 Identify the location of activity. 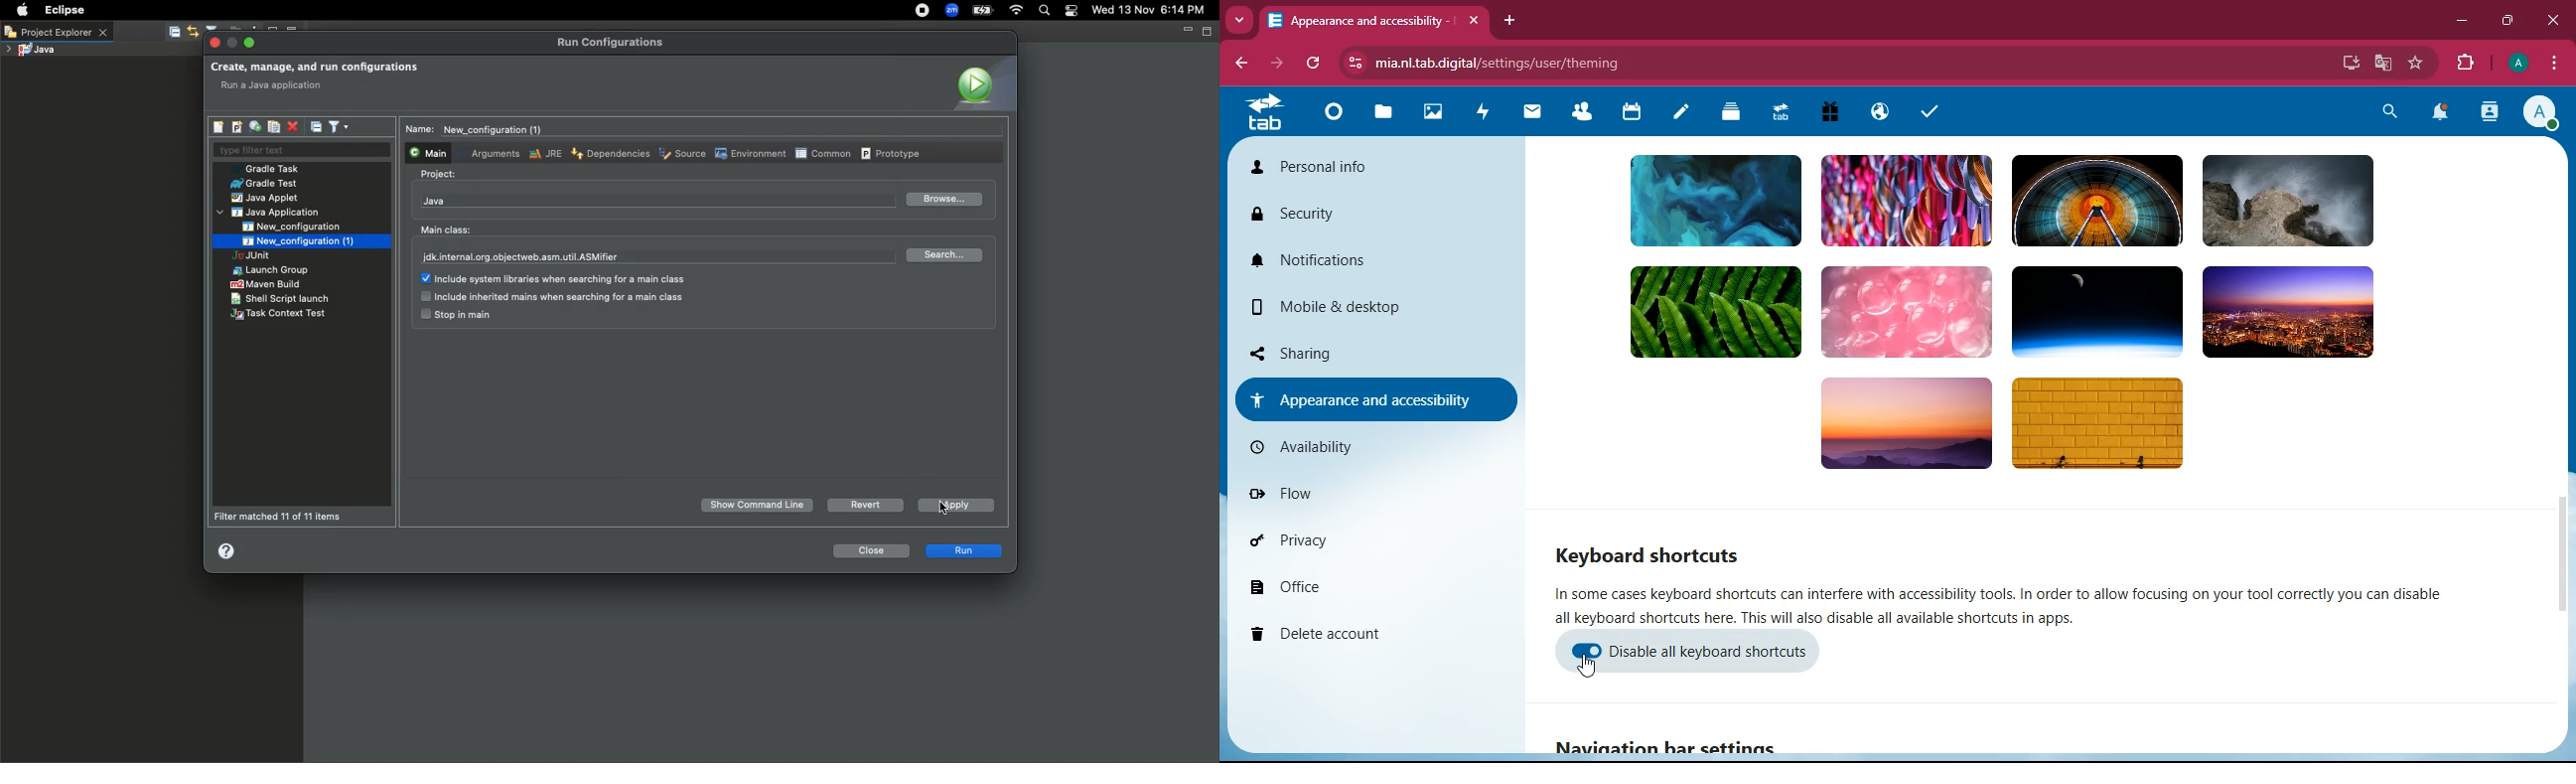
(2488, 114).